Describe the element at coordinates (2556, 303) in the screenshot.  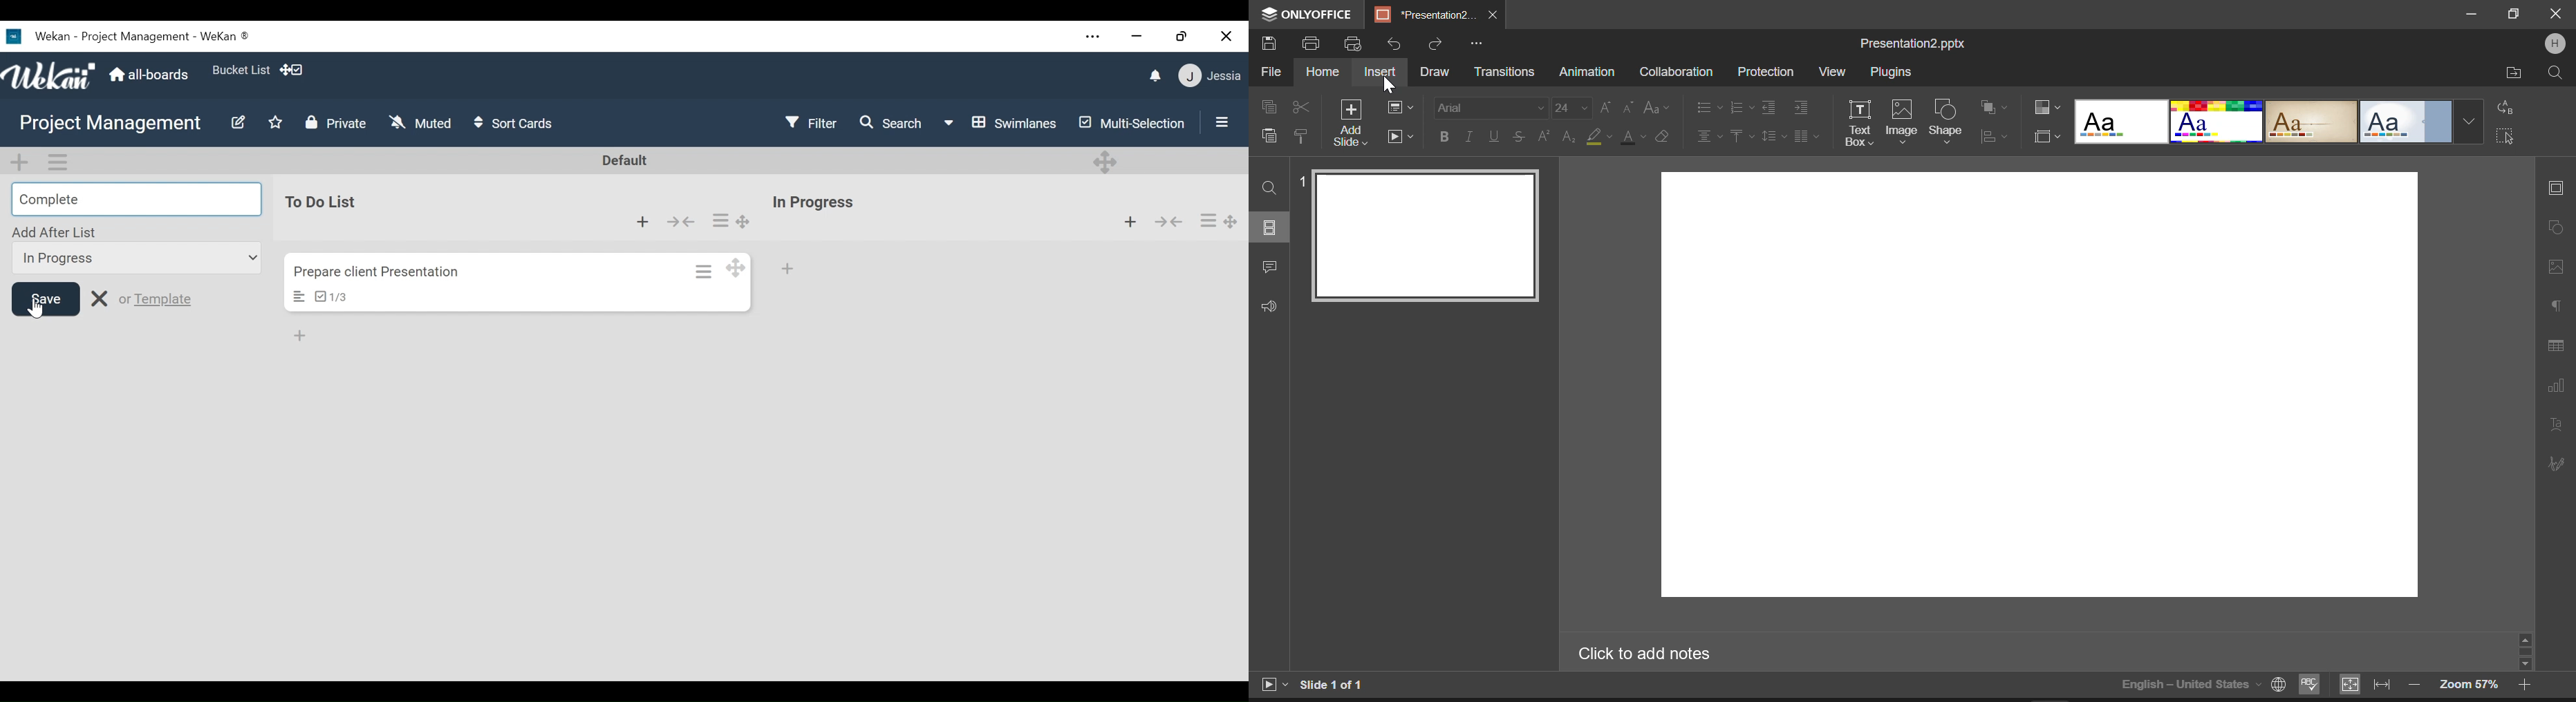
I see `Paragraph Settings` at that location.